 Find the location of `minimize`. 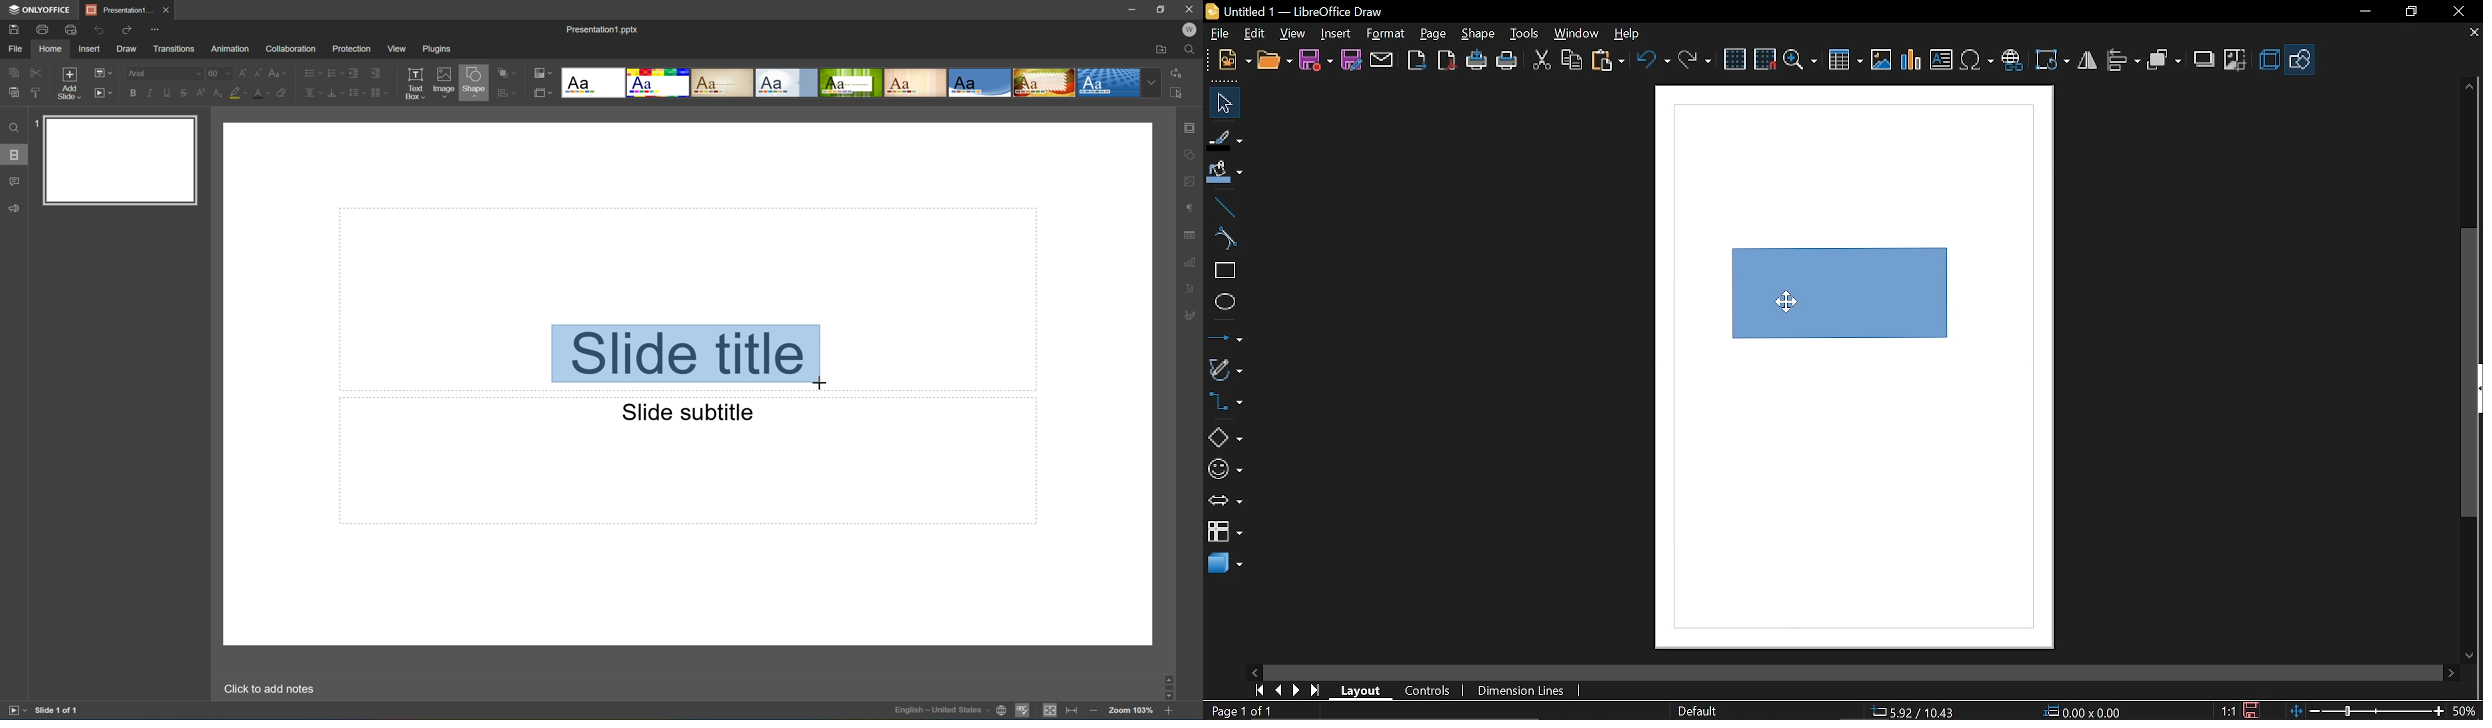

minimize is located at coordinates (2364, 12).